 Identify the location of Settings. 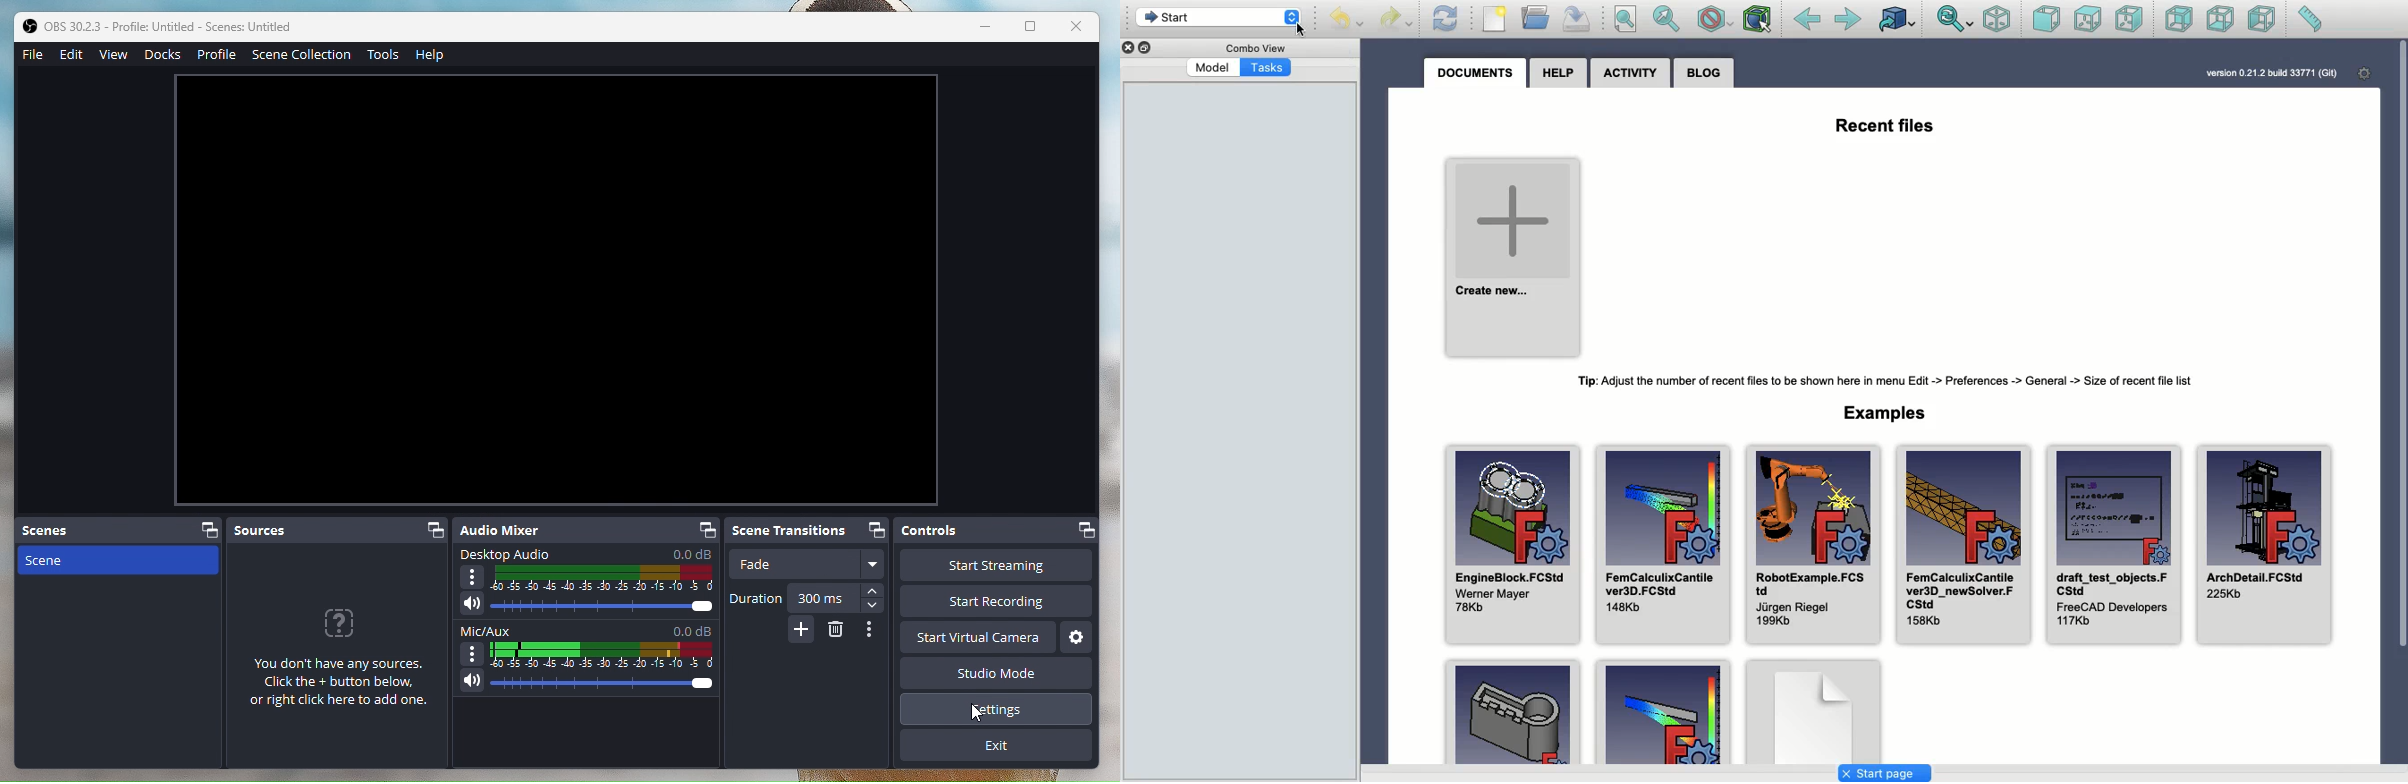
(1076, 638).